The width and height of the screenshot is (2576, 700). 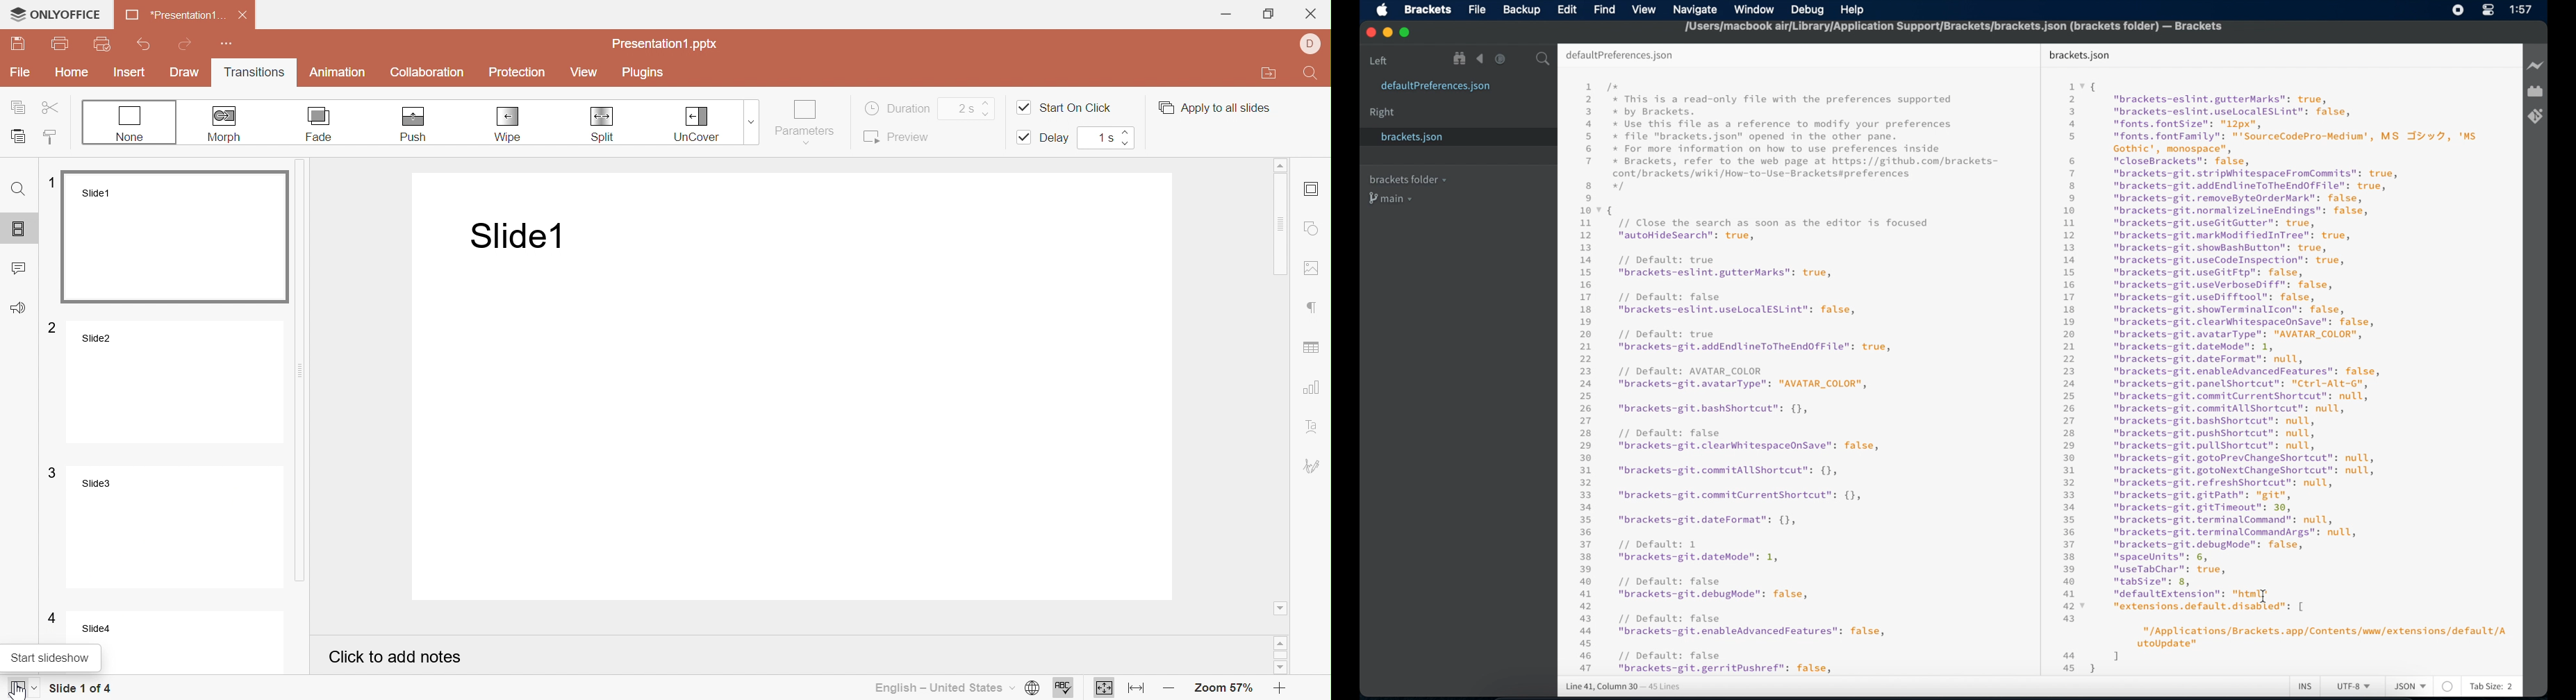 What do you see at coordinates (1808, 10) in the screenshot?
I see `debug` at bounding box center [1808, 10].